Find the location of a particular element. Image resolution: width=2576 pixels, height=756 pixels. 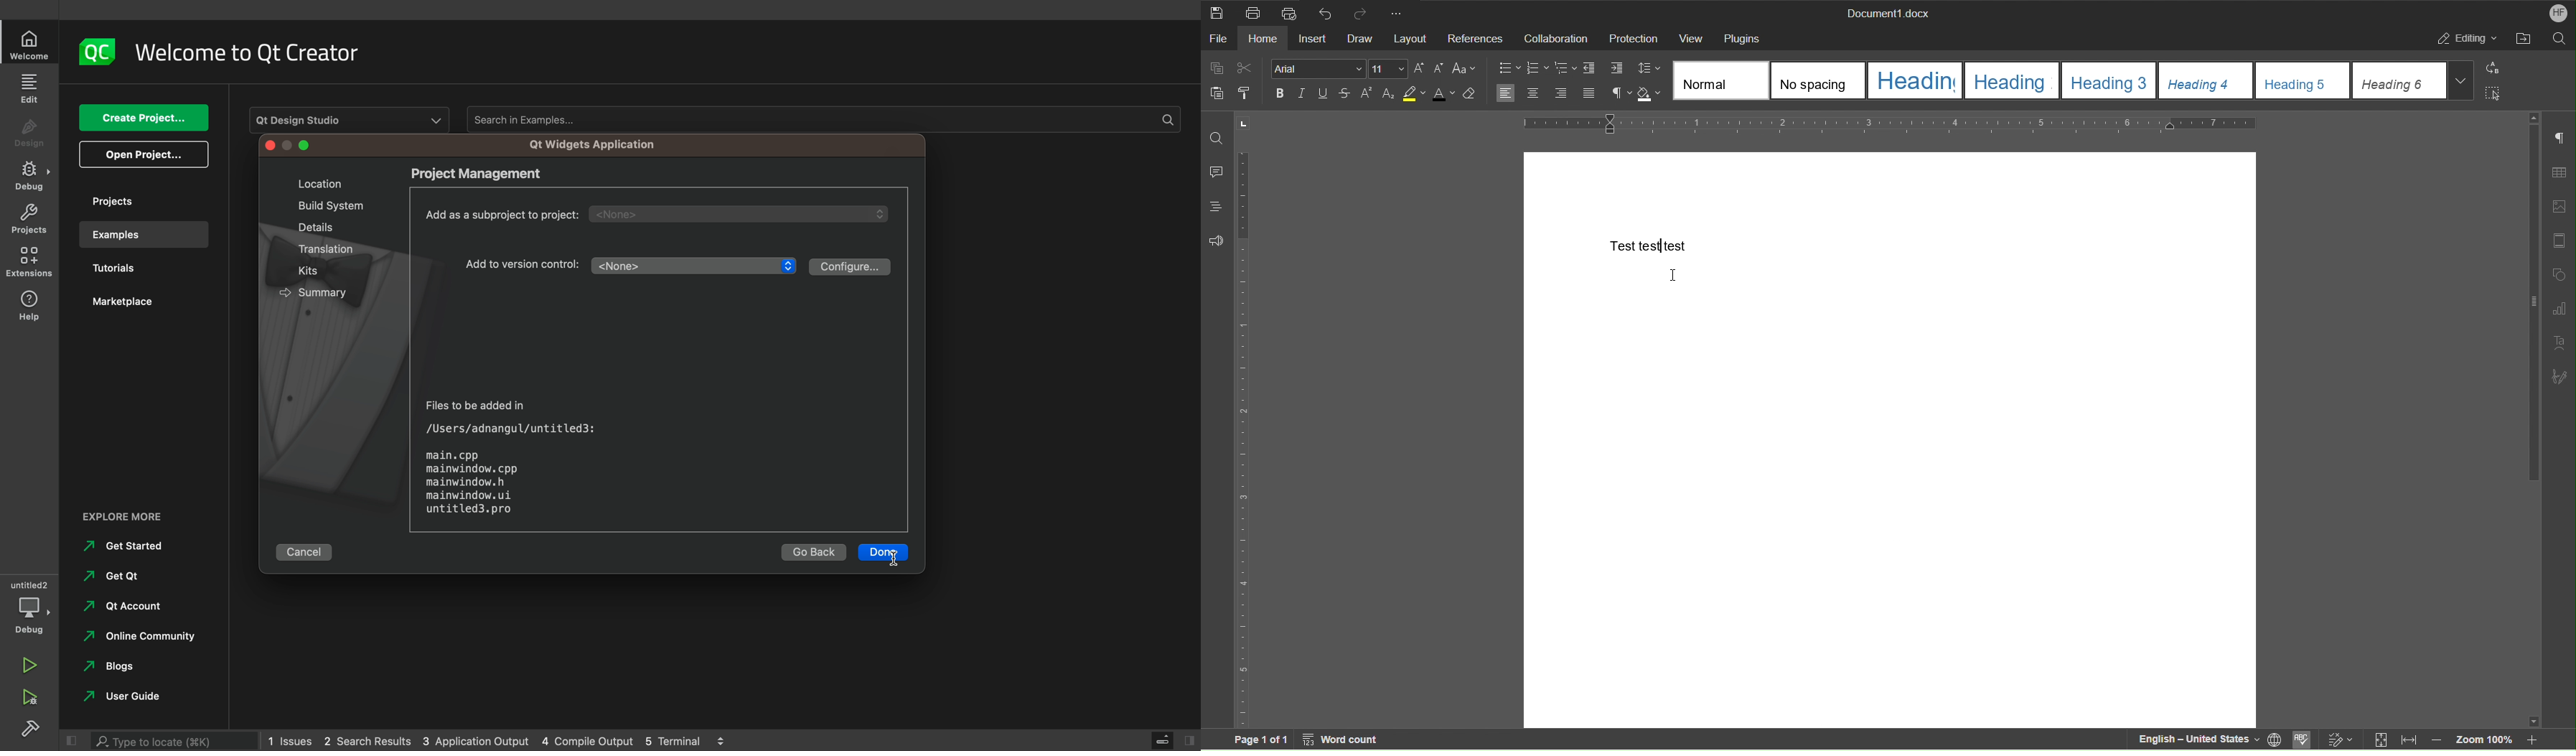

 is located at coordinates (1175, 740).